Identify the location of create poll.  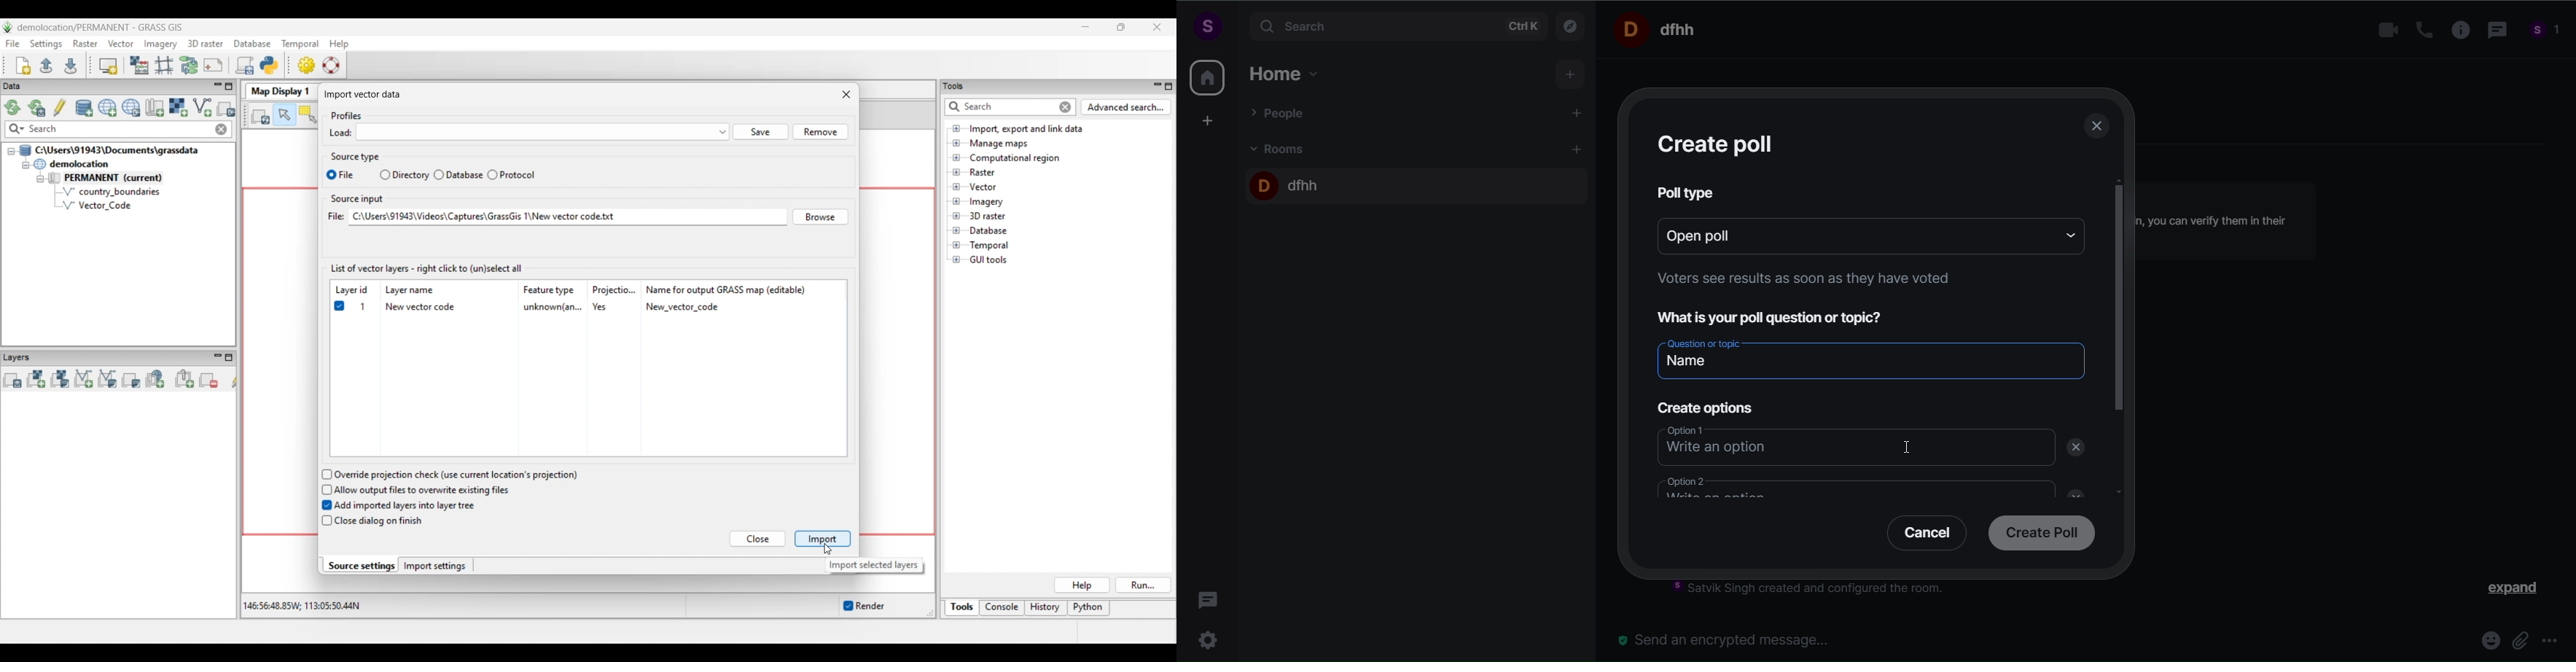
(2038, 534).